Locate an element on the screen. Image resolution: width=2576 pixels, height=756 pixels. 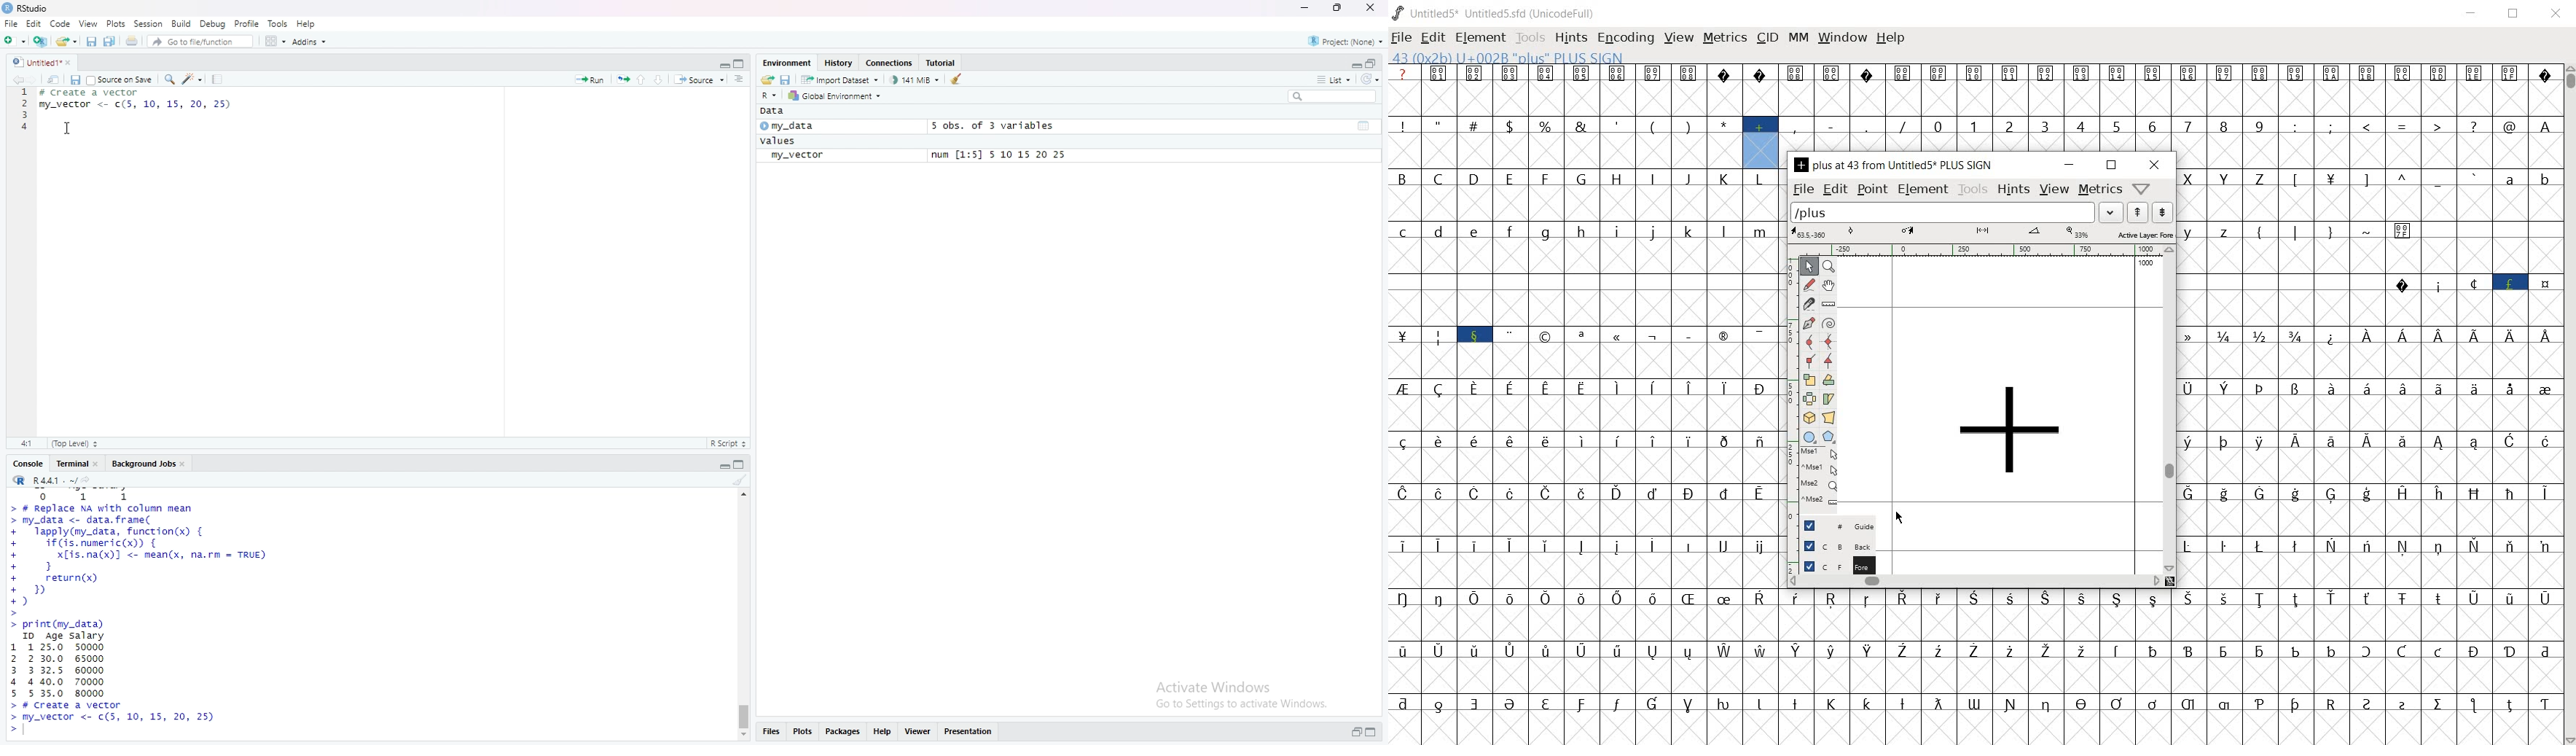
close is located at coordinates (1372, 8).